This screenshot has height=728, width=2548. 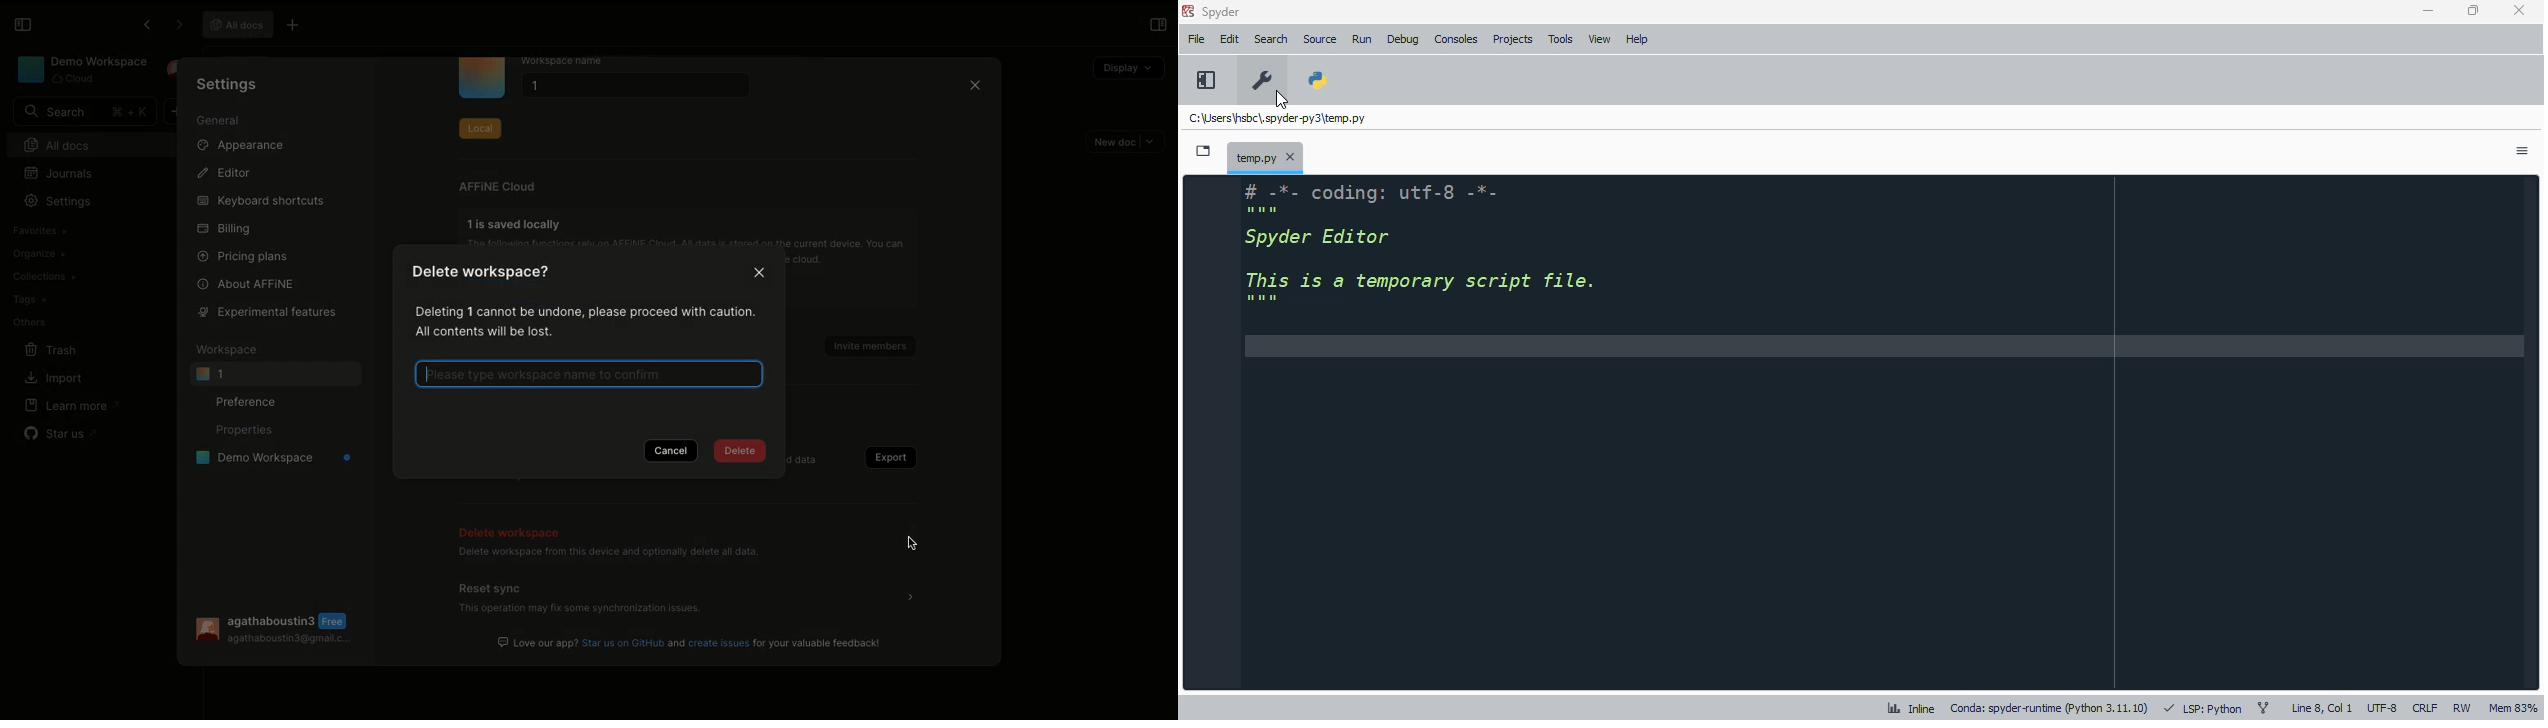 I want to click on Reset sync, so click(x=493, y=587).